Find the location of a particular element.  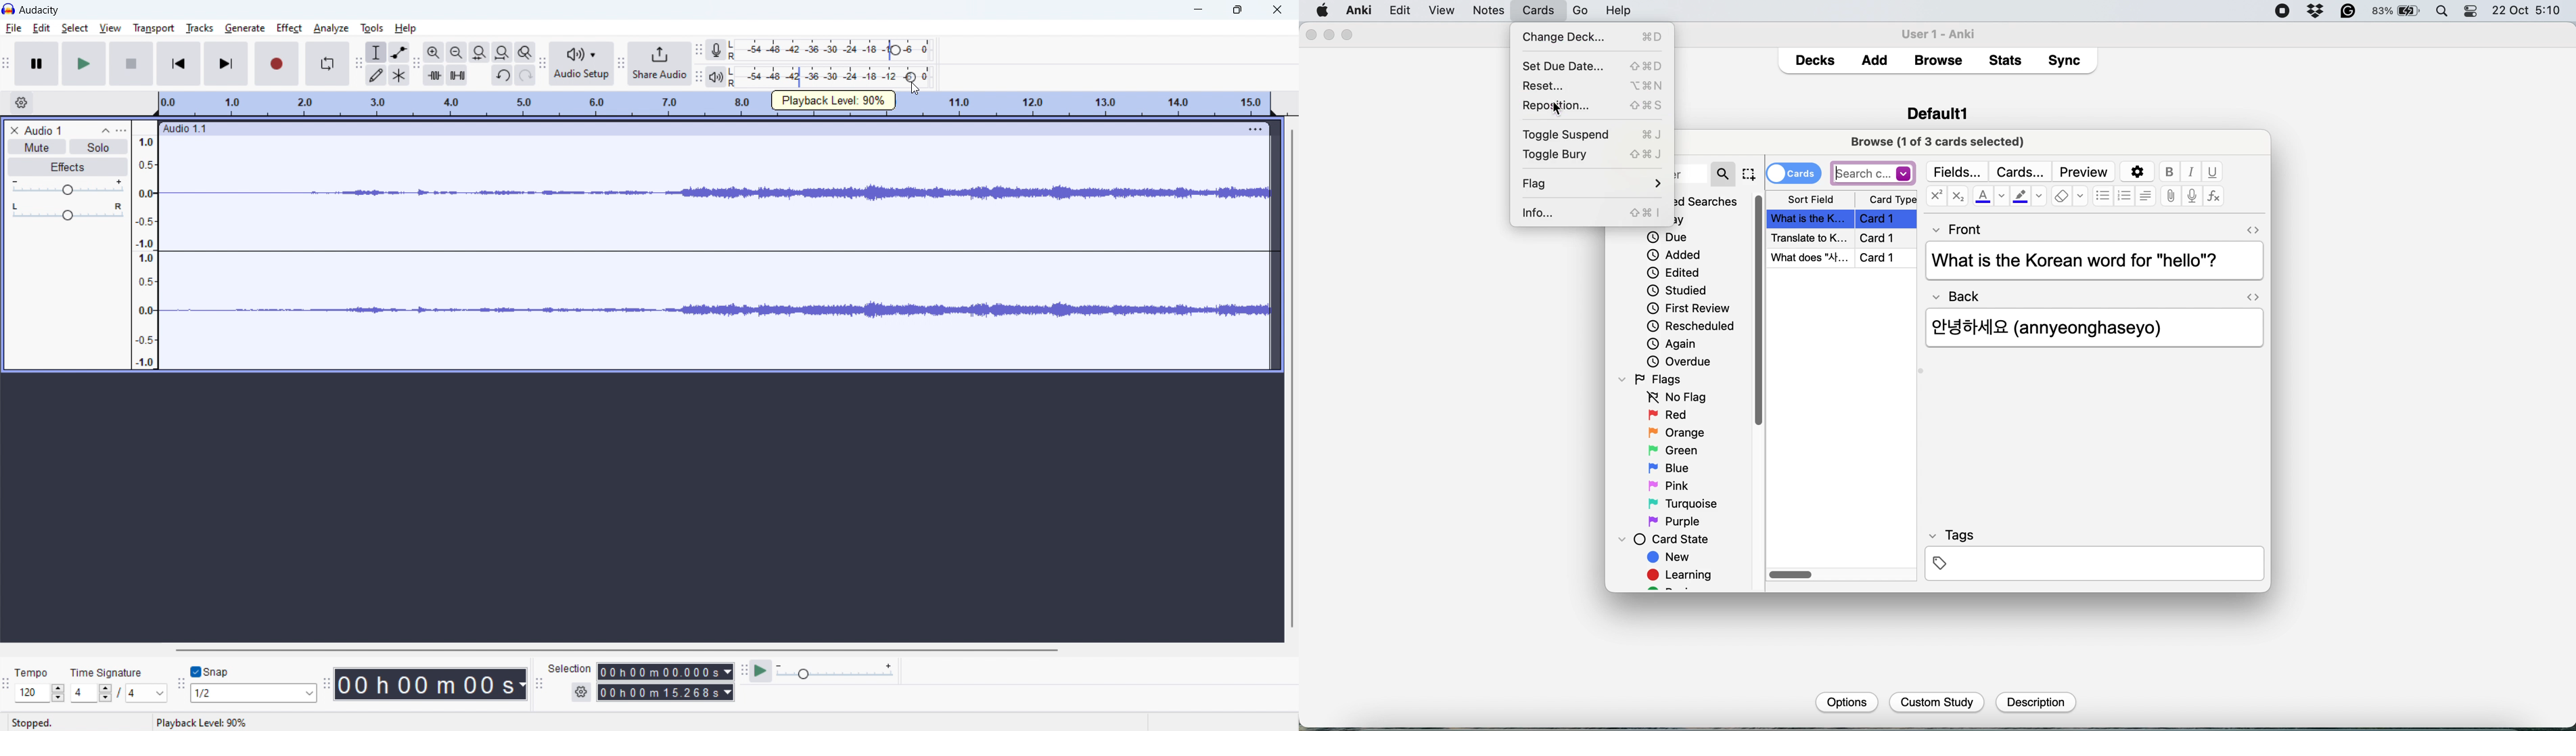

play at speed toolbar is located at coordinates (743, 671).